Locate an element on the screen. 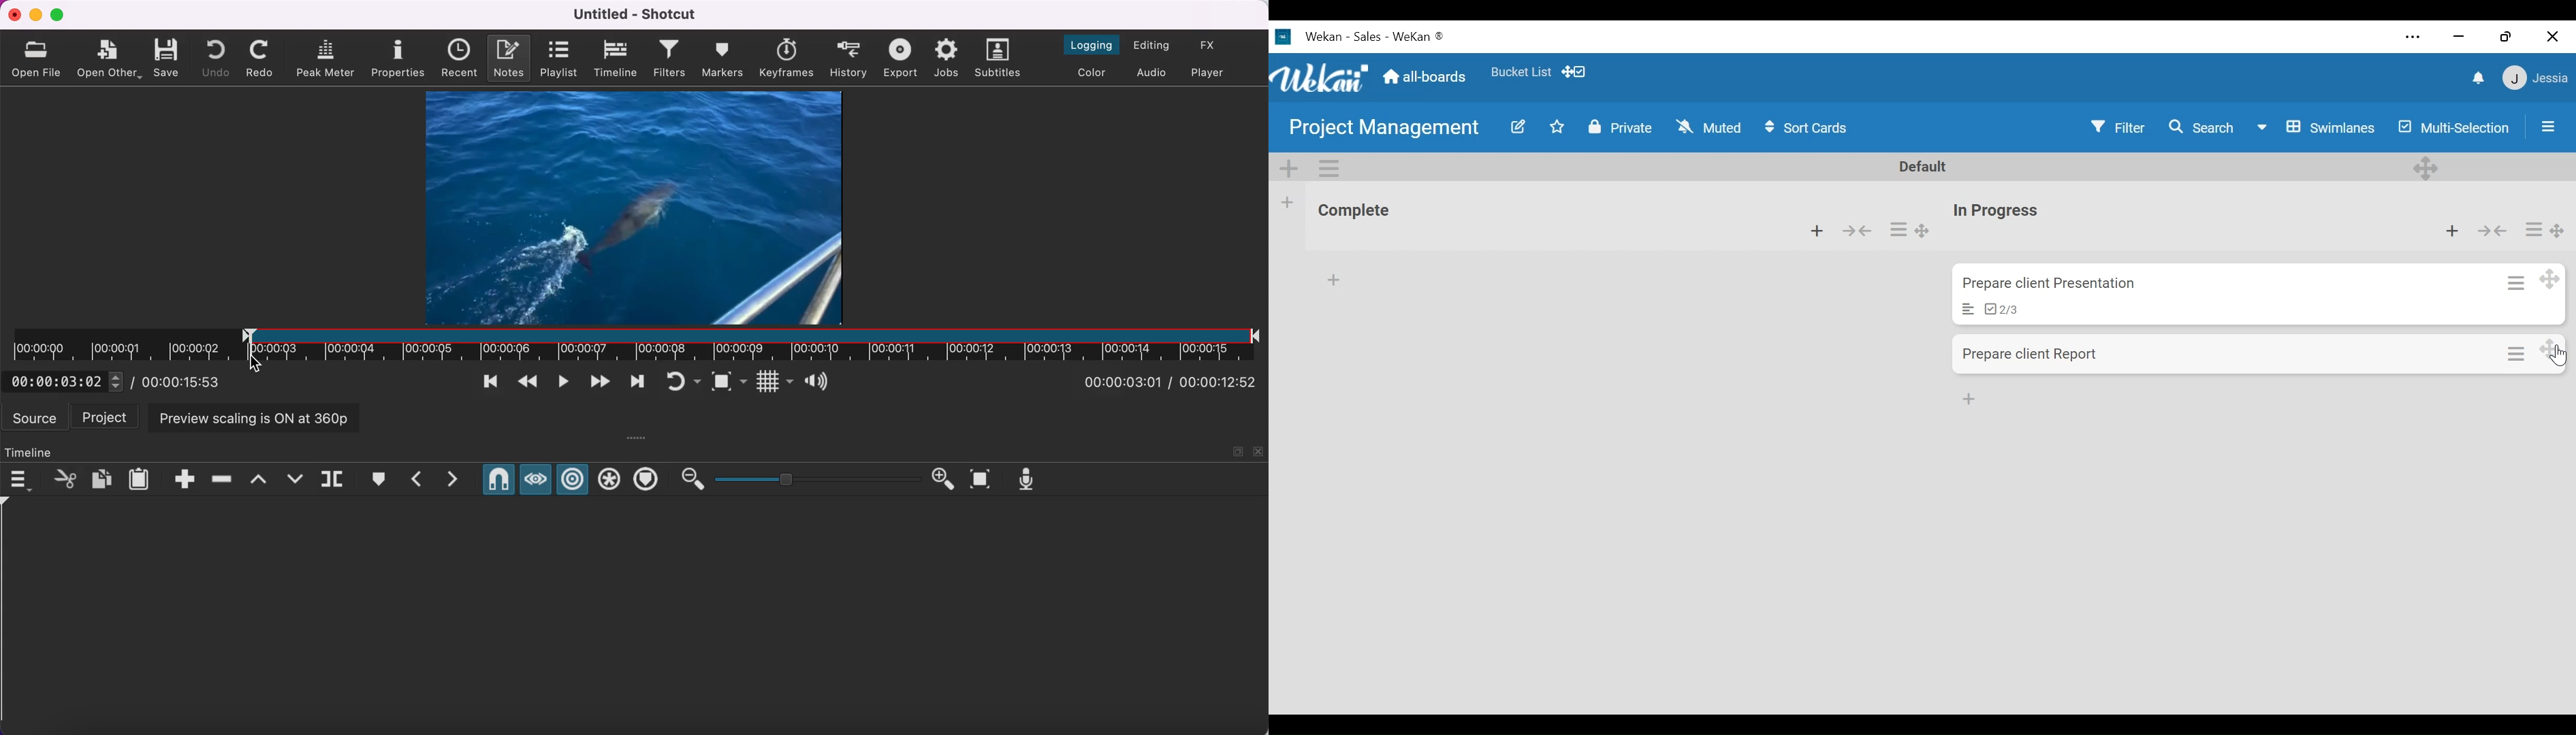 The image size is (2576, 756). total duration is located at coordinates (189, 383).